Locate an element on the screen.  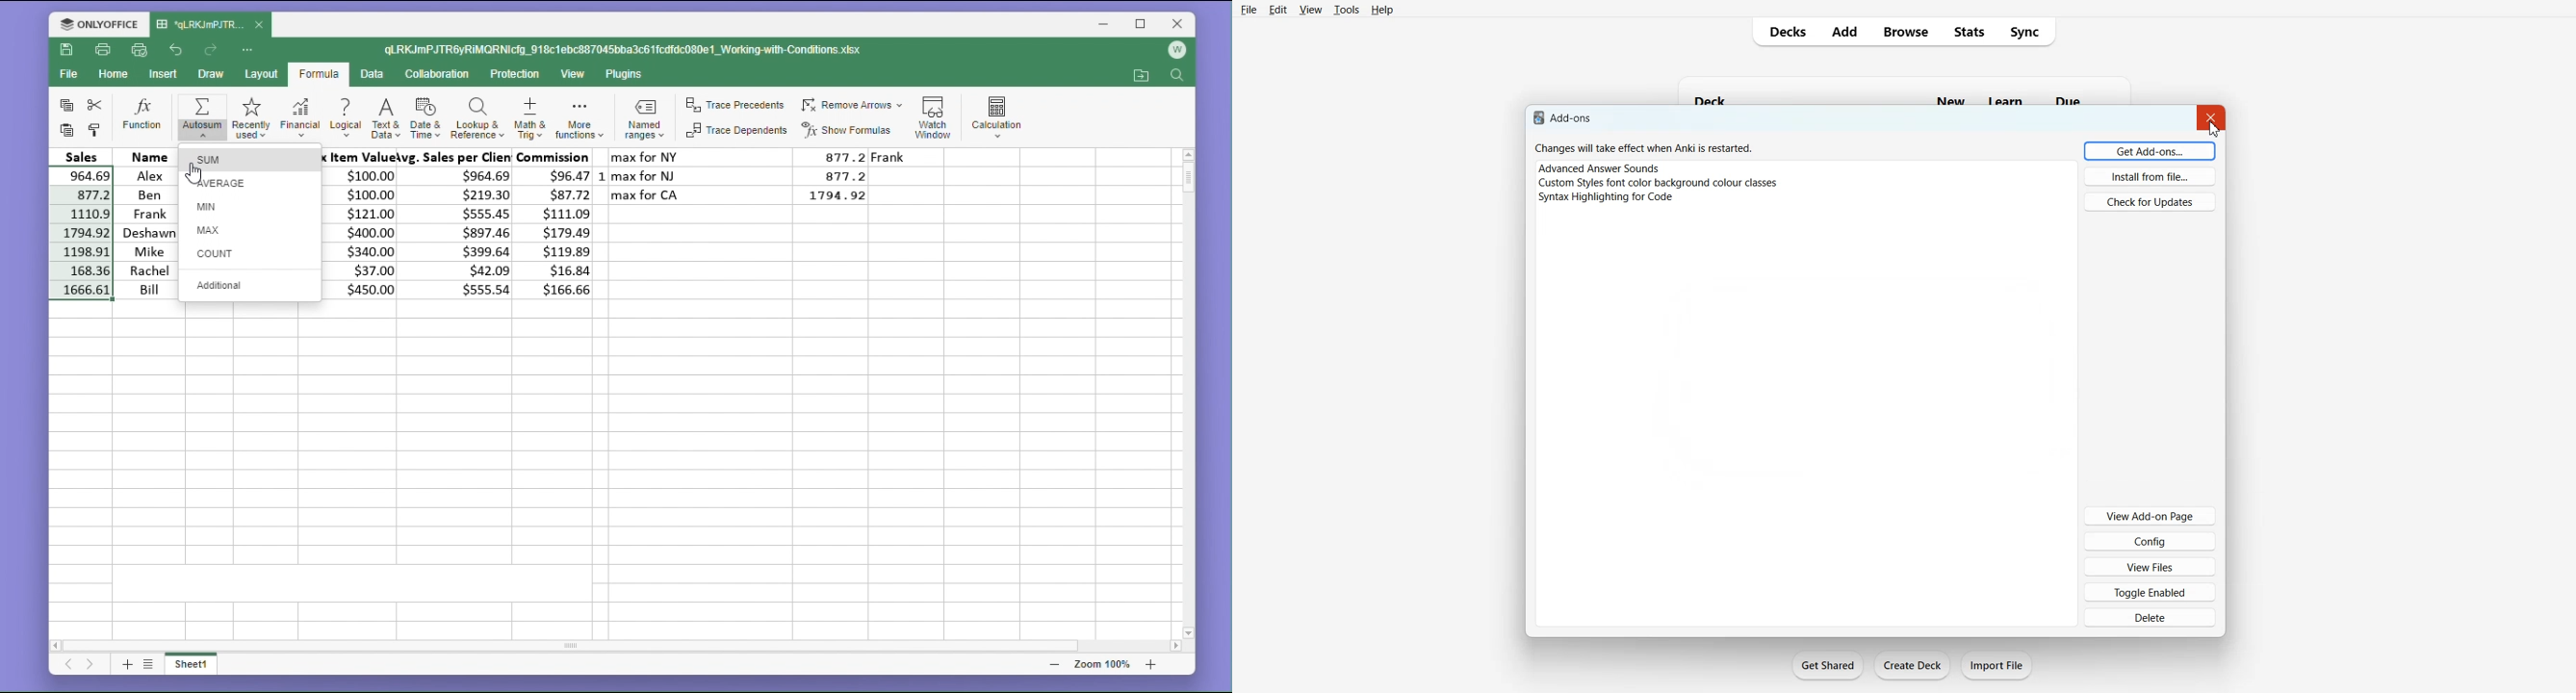
Advanced Answer Sounds is located at coordinates (1608, 169).